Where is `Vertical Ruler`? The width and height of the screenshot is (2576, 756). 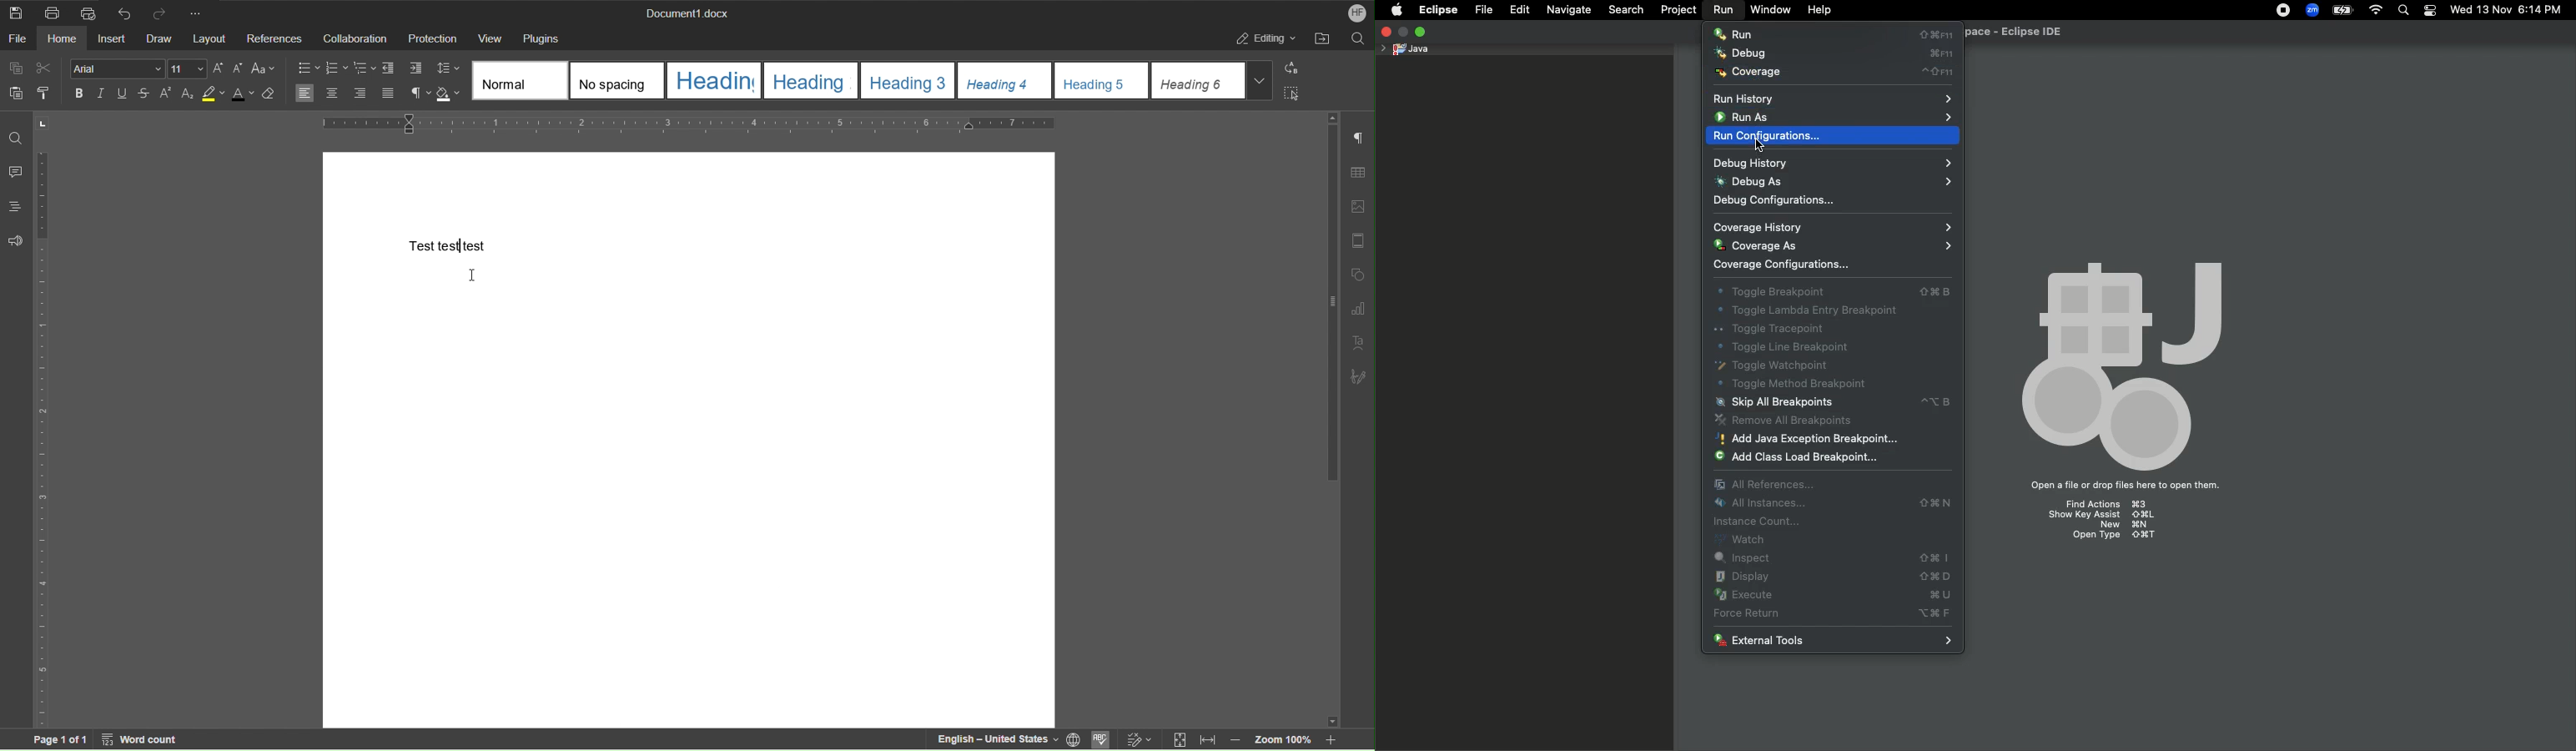 Vertical Ruler is located at coordinates (42, 437).